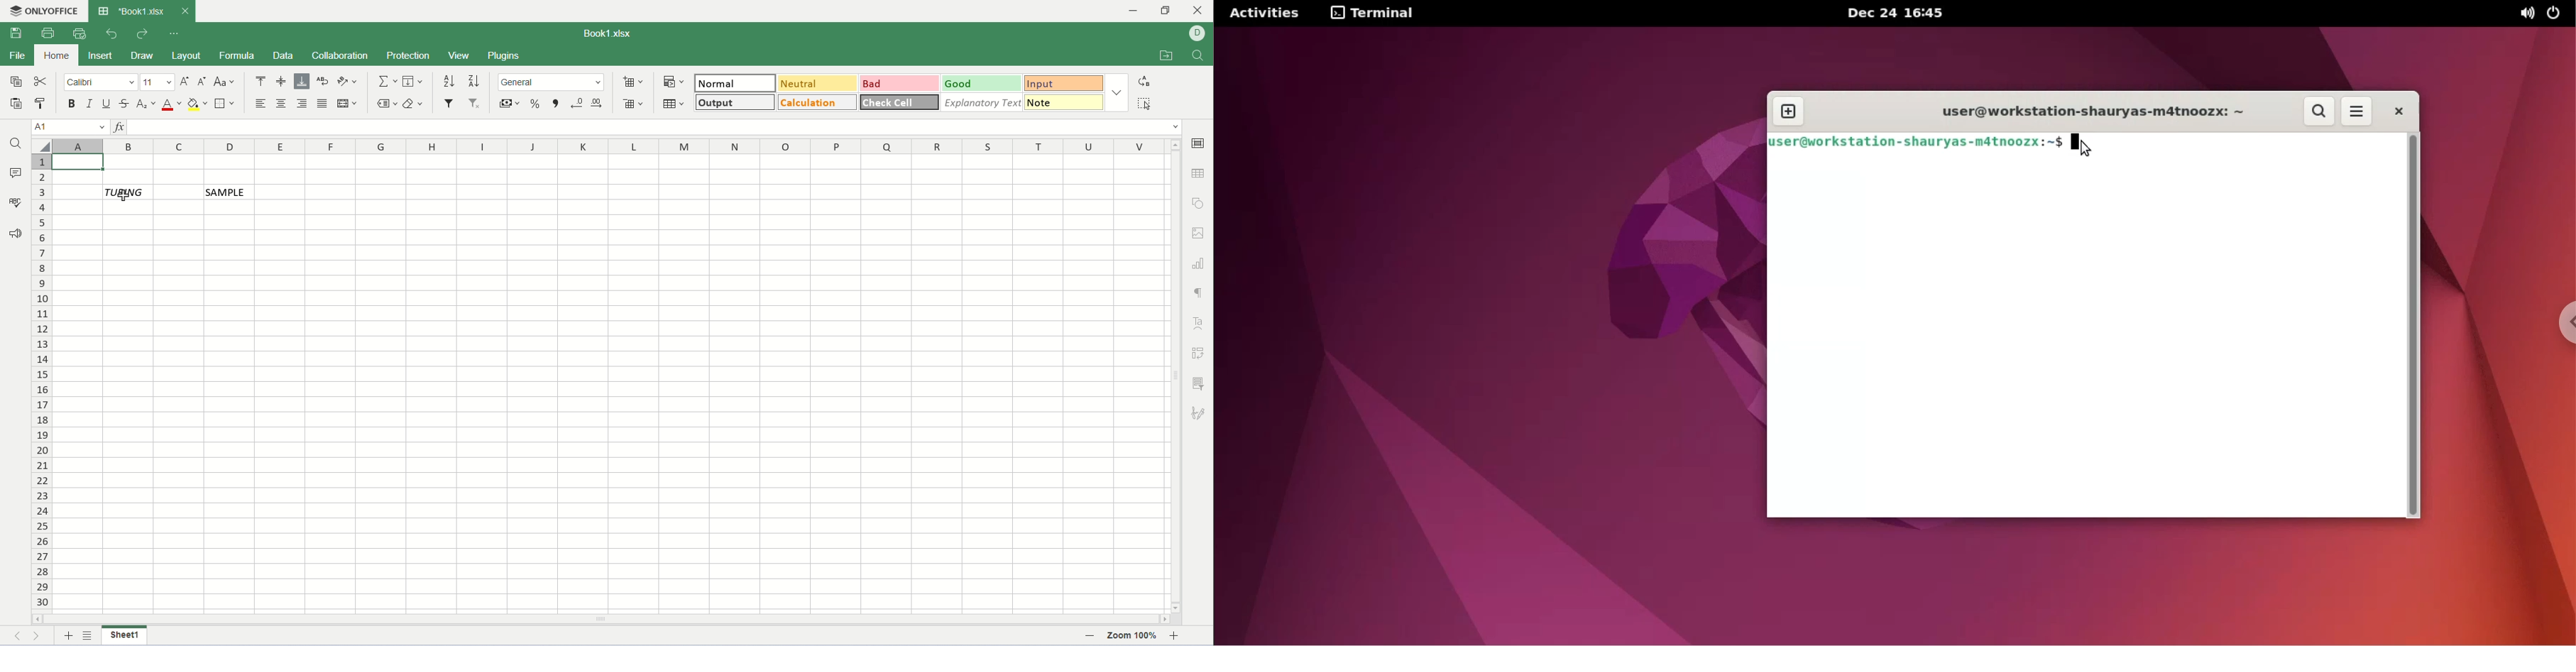 The height and width of the screenshot is (672, 2576). Describe the element at coordinates (238, 57) in the screenshot. I see `formula` at that location.